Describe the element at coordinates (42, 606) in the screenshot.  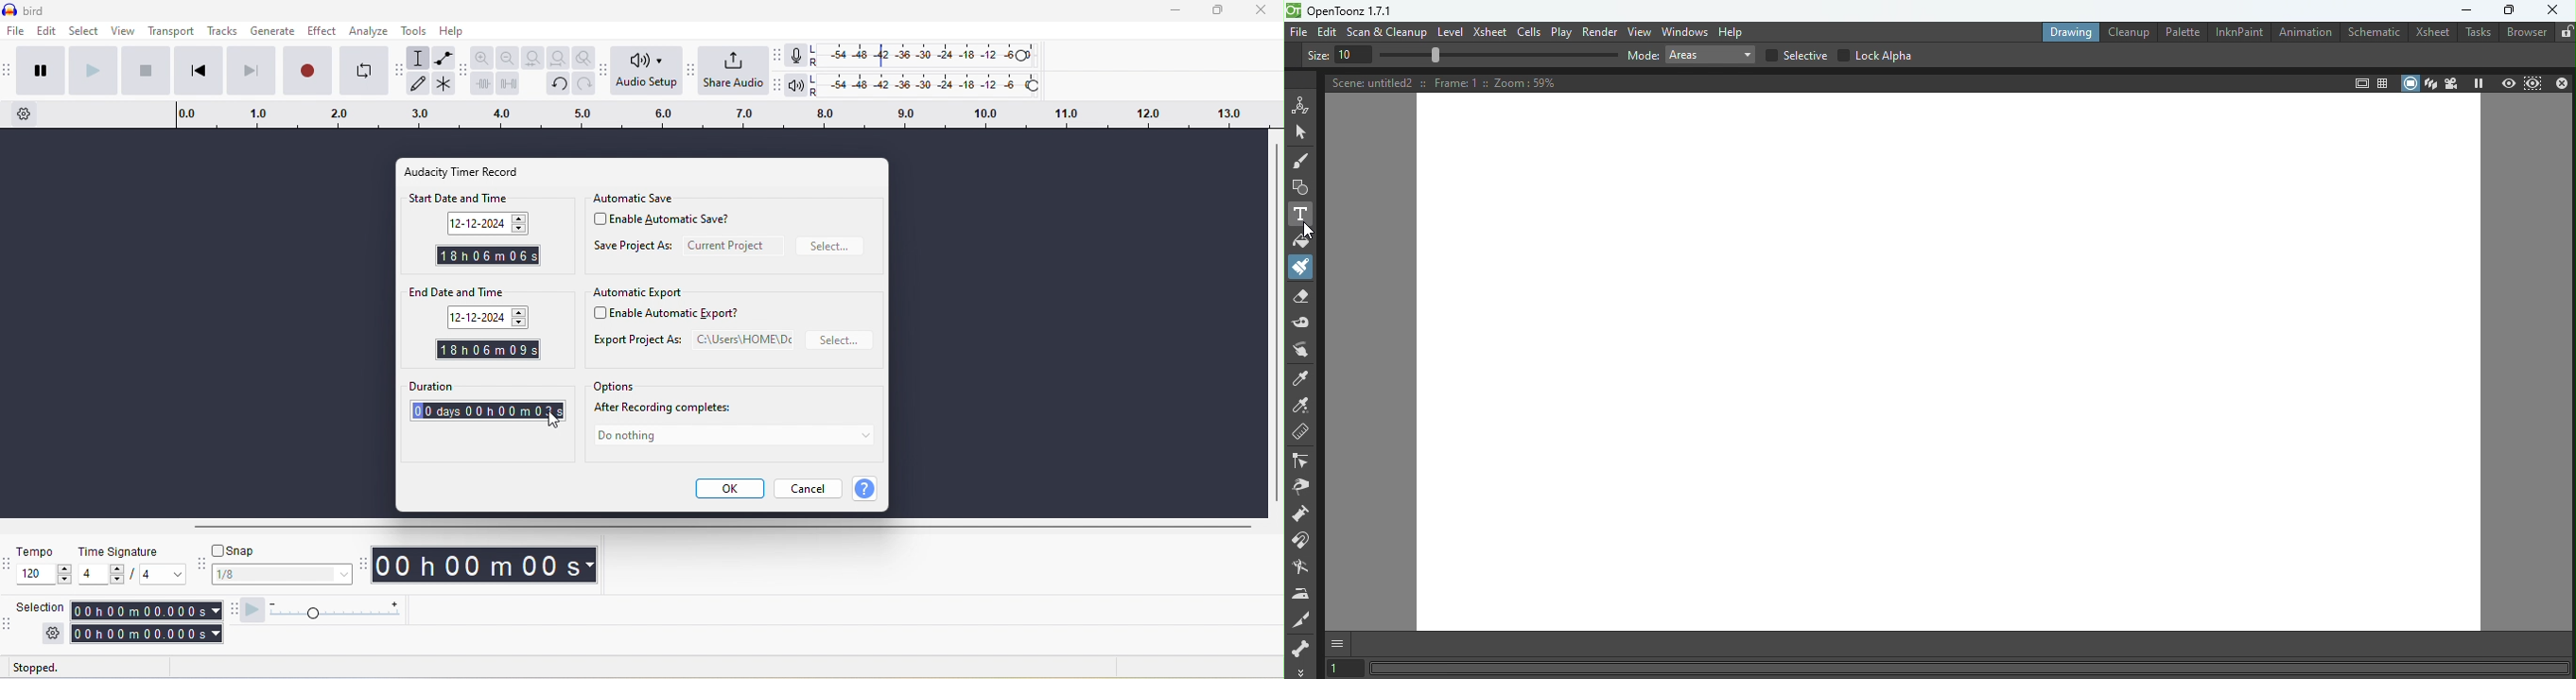
I see `selection` at that location.